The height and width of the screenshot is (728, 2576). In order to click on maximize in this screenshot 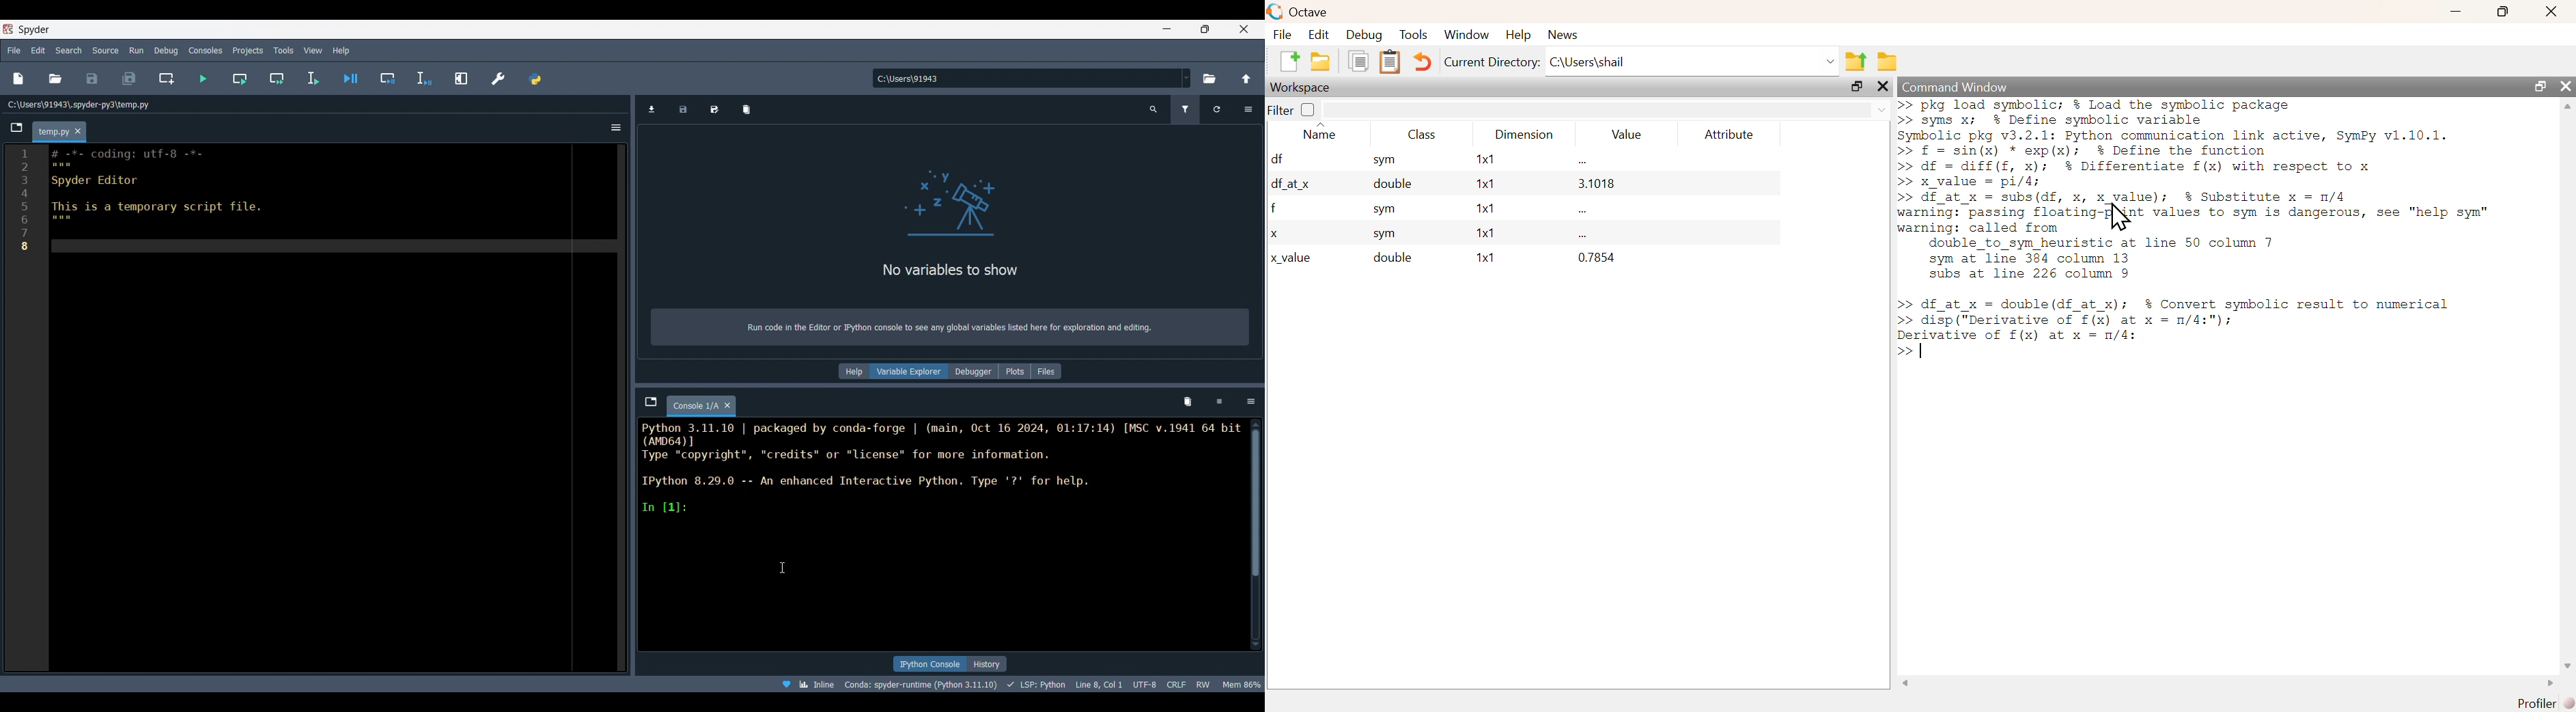, I will do `click(2502, 12)`.